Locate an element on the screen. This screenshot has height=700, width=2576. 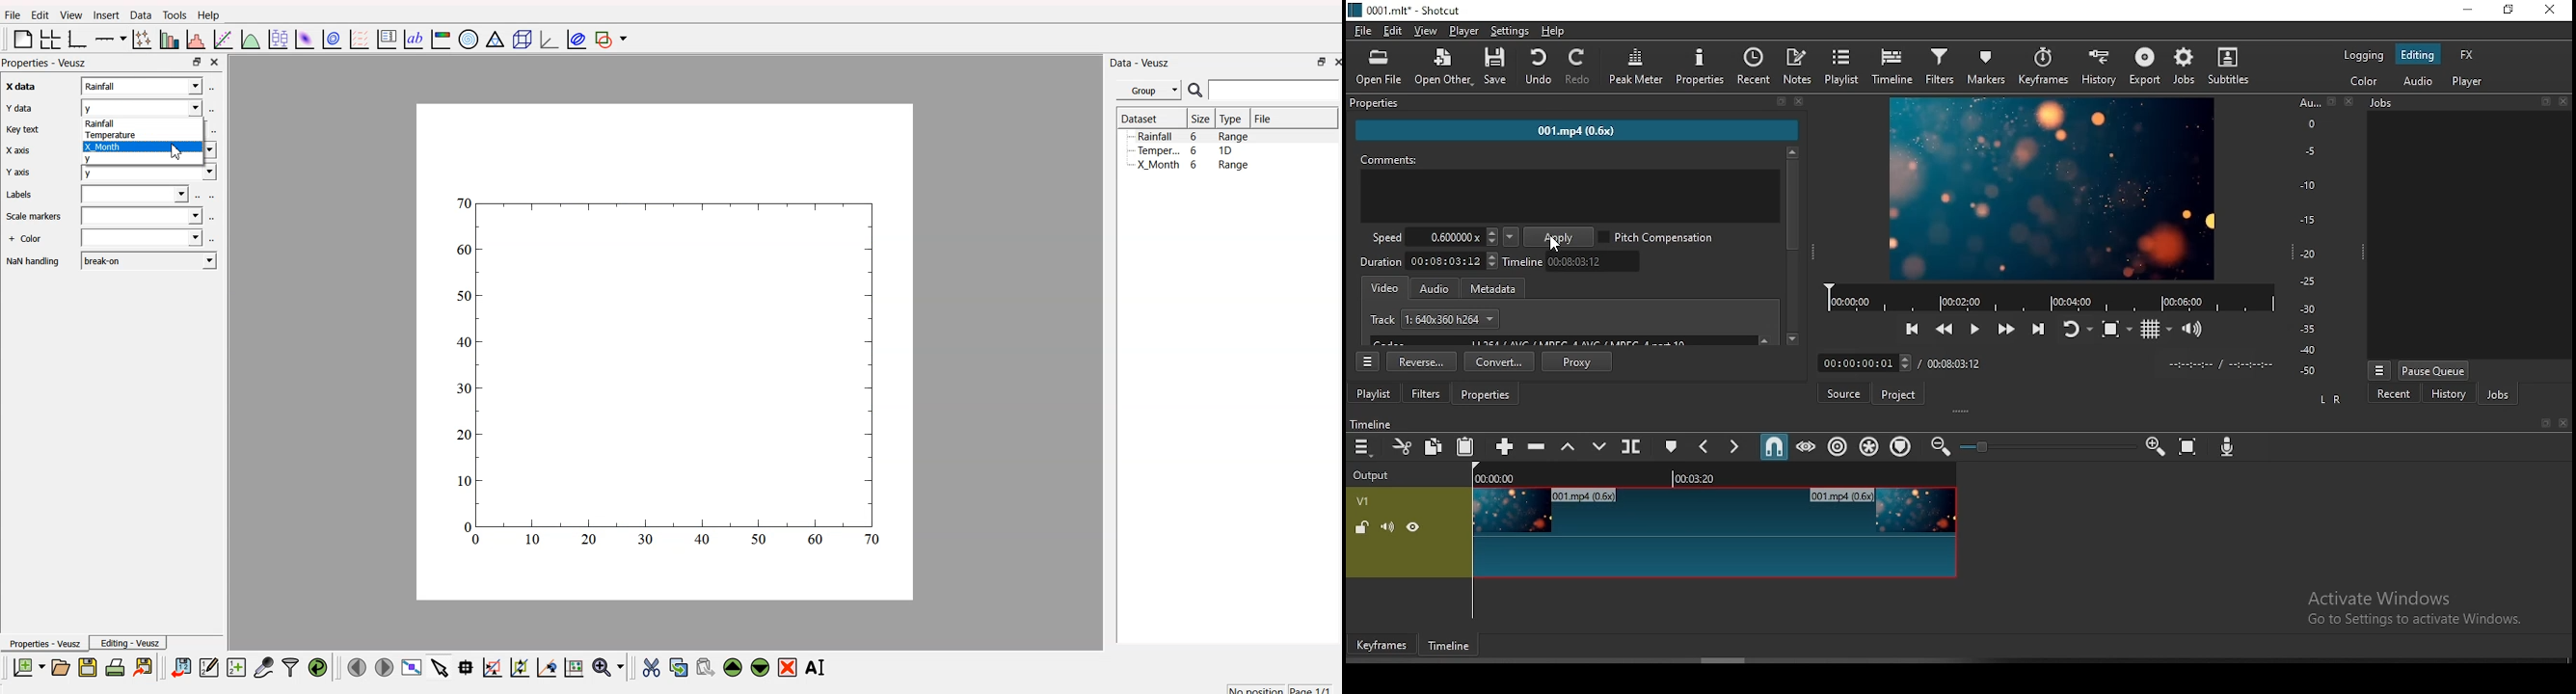
filters is located at coordinates (1426, 392).